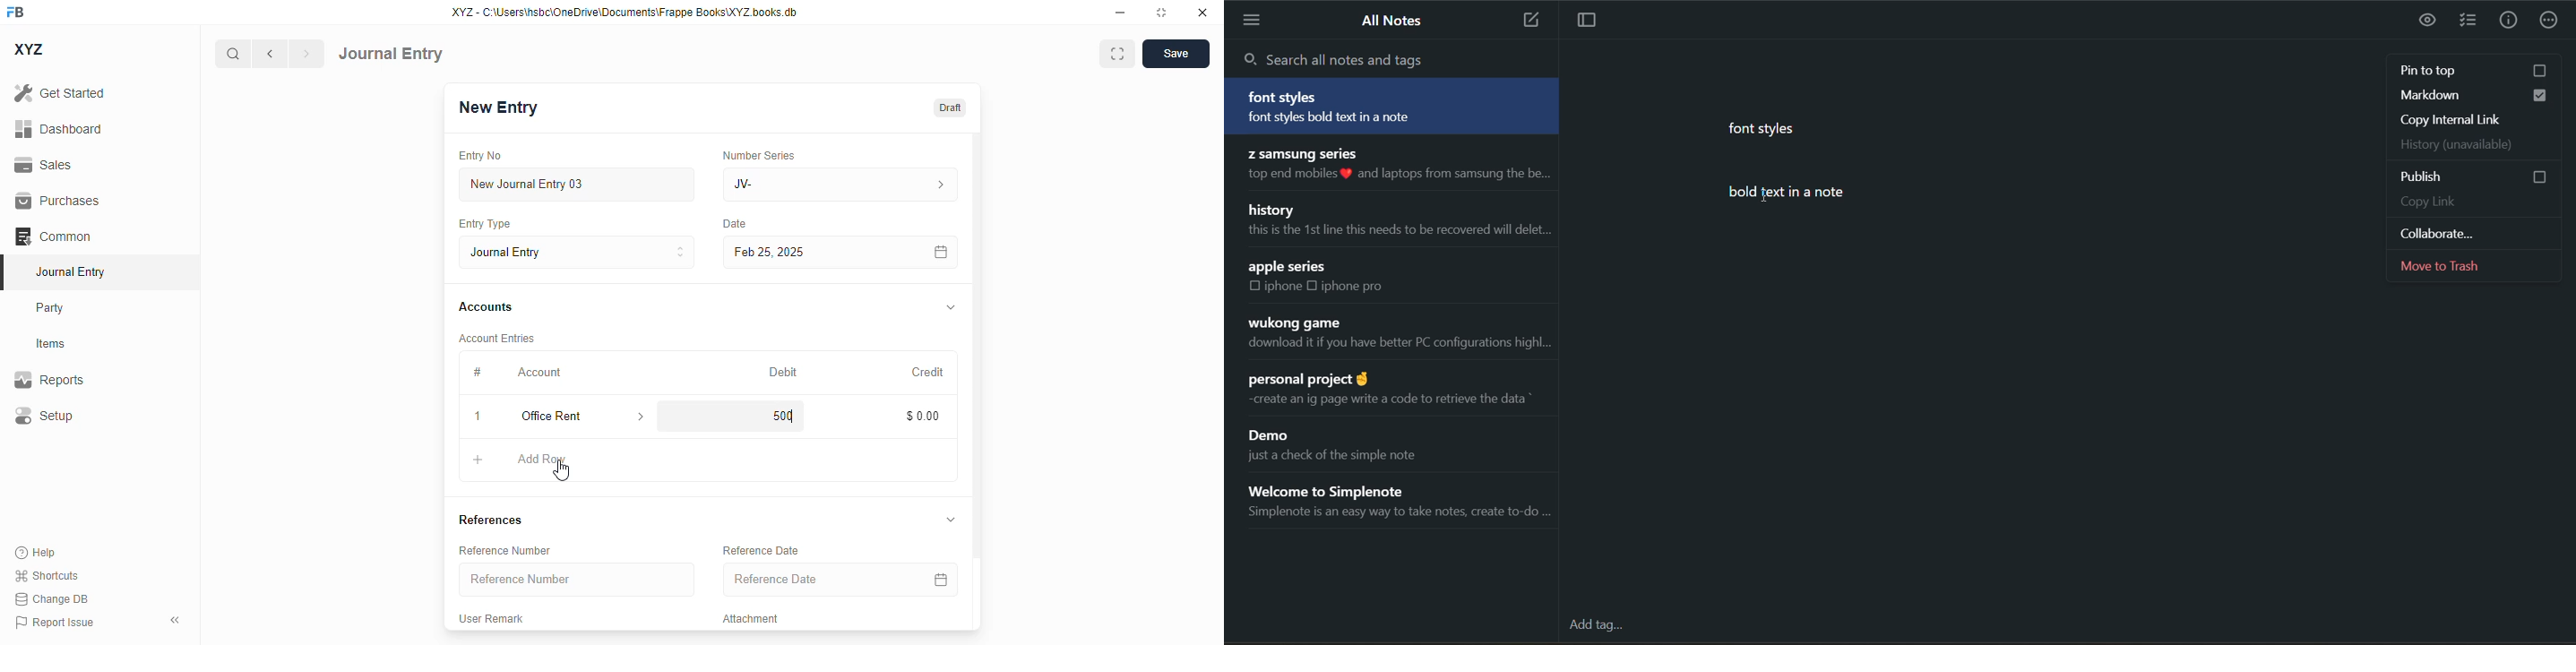 The image size is (2576, 672). What do you see at coordinates (815, 253) in the screenshot?
I see `feb 25, 2025` at bounding box center [815, 253].